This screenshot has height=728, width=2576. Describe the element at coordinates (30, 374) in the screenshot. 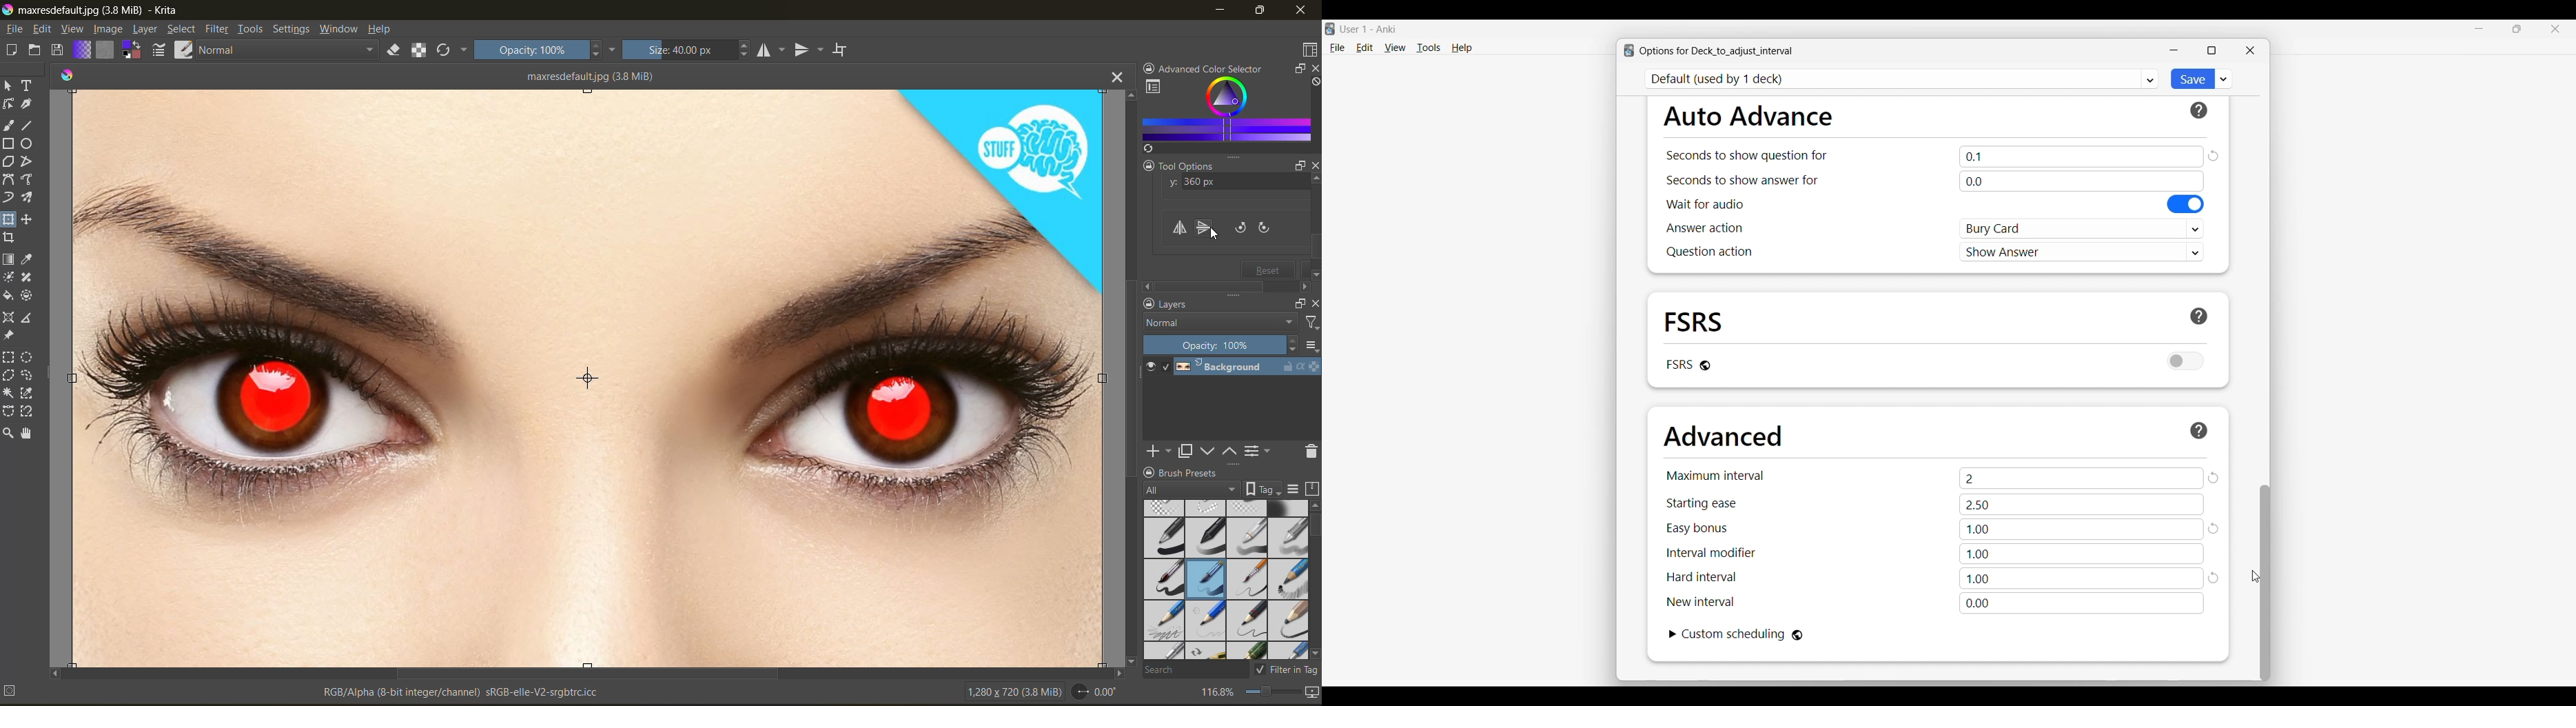

I see `tool` at that location.